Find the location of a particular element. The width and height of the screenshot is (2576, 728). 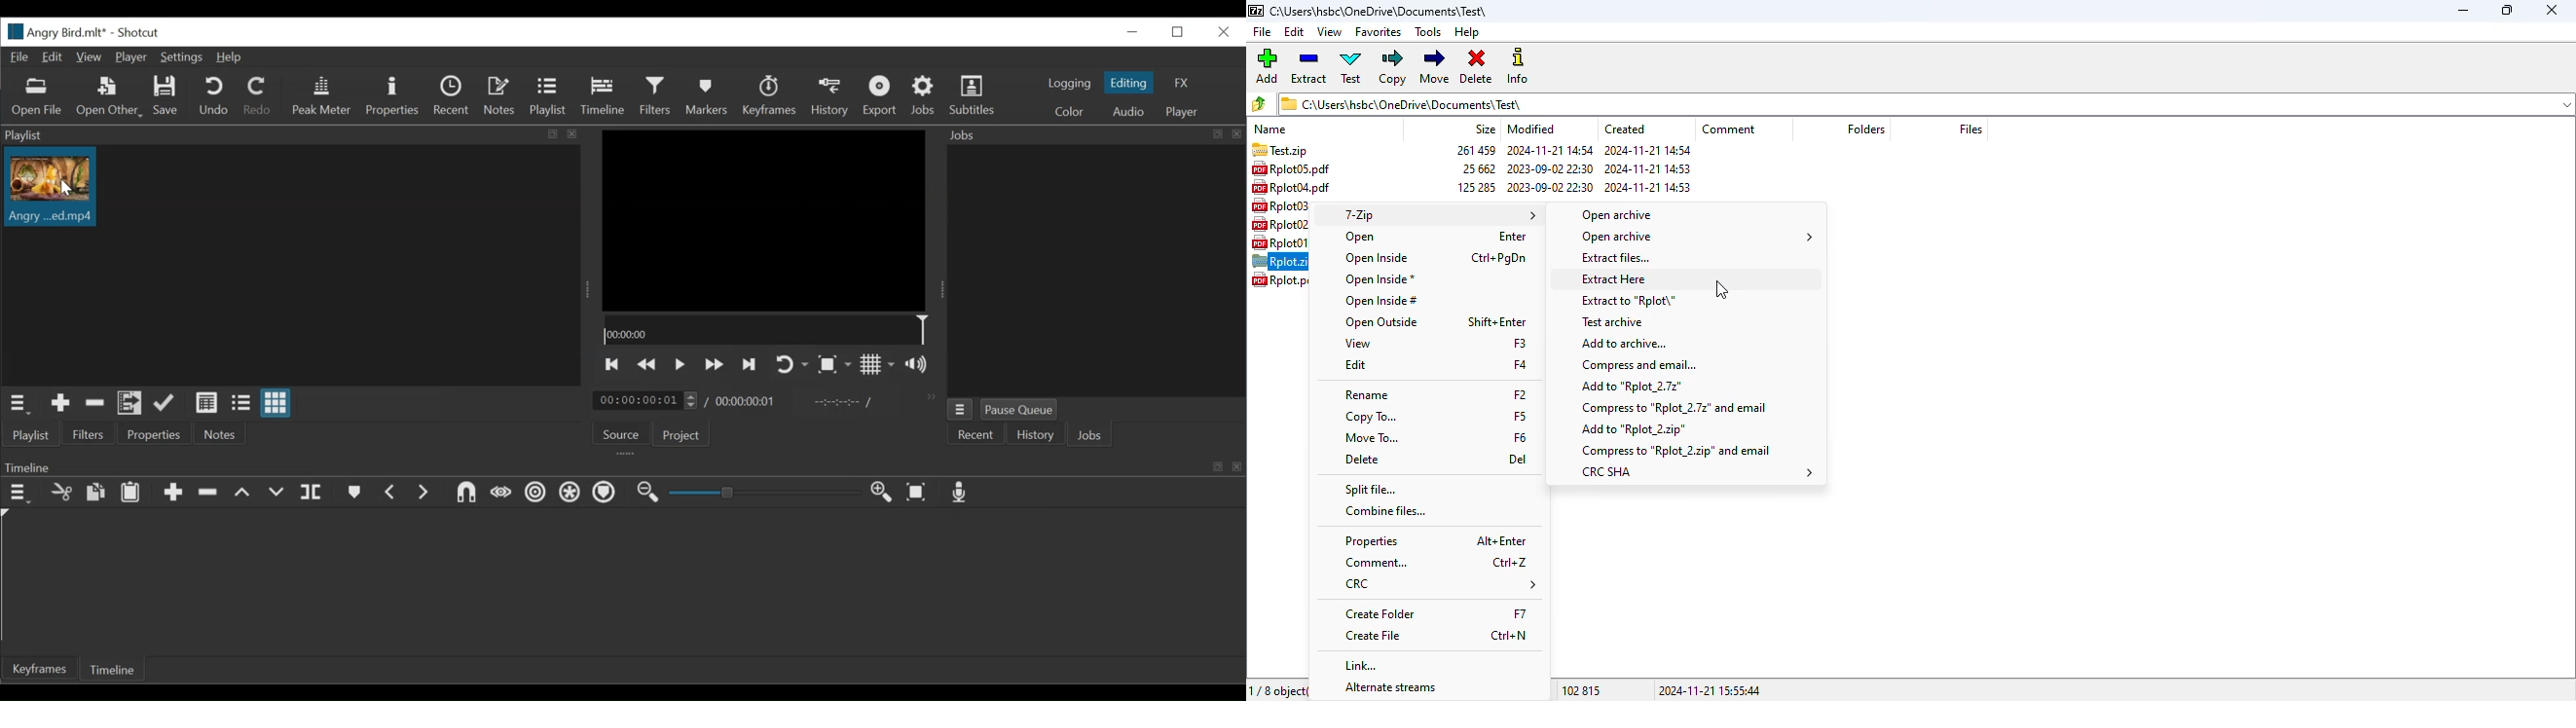

extract here is located at coordinates (1618, 279).